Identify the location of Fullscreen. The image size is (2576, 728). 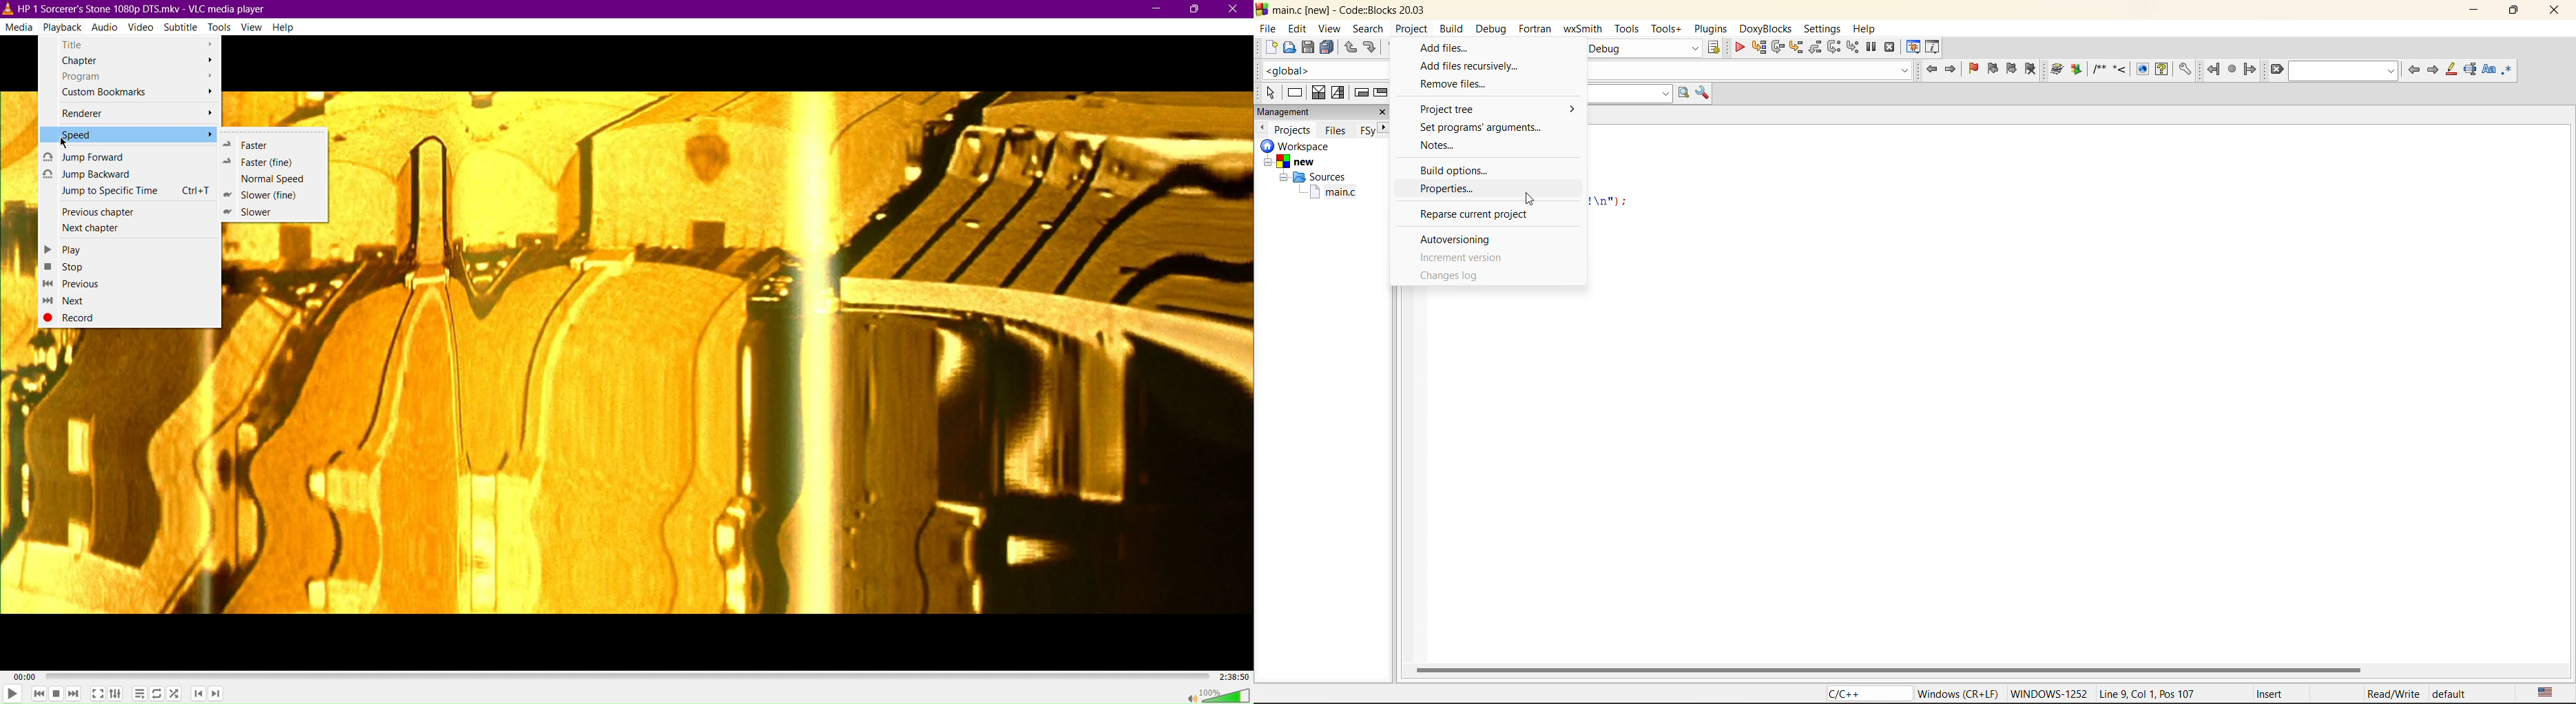
(95, 694).